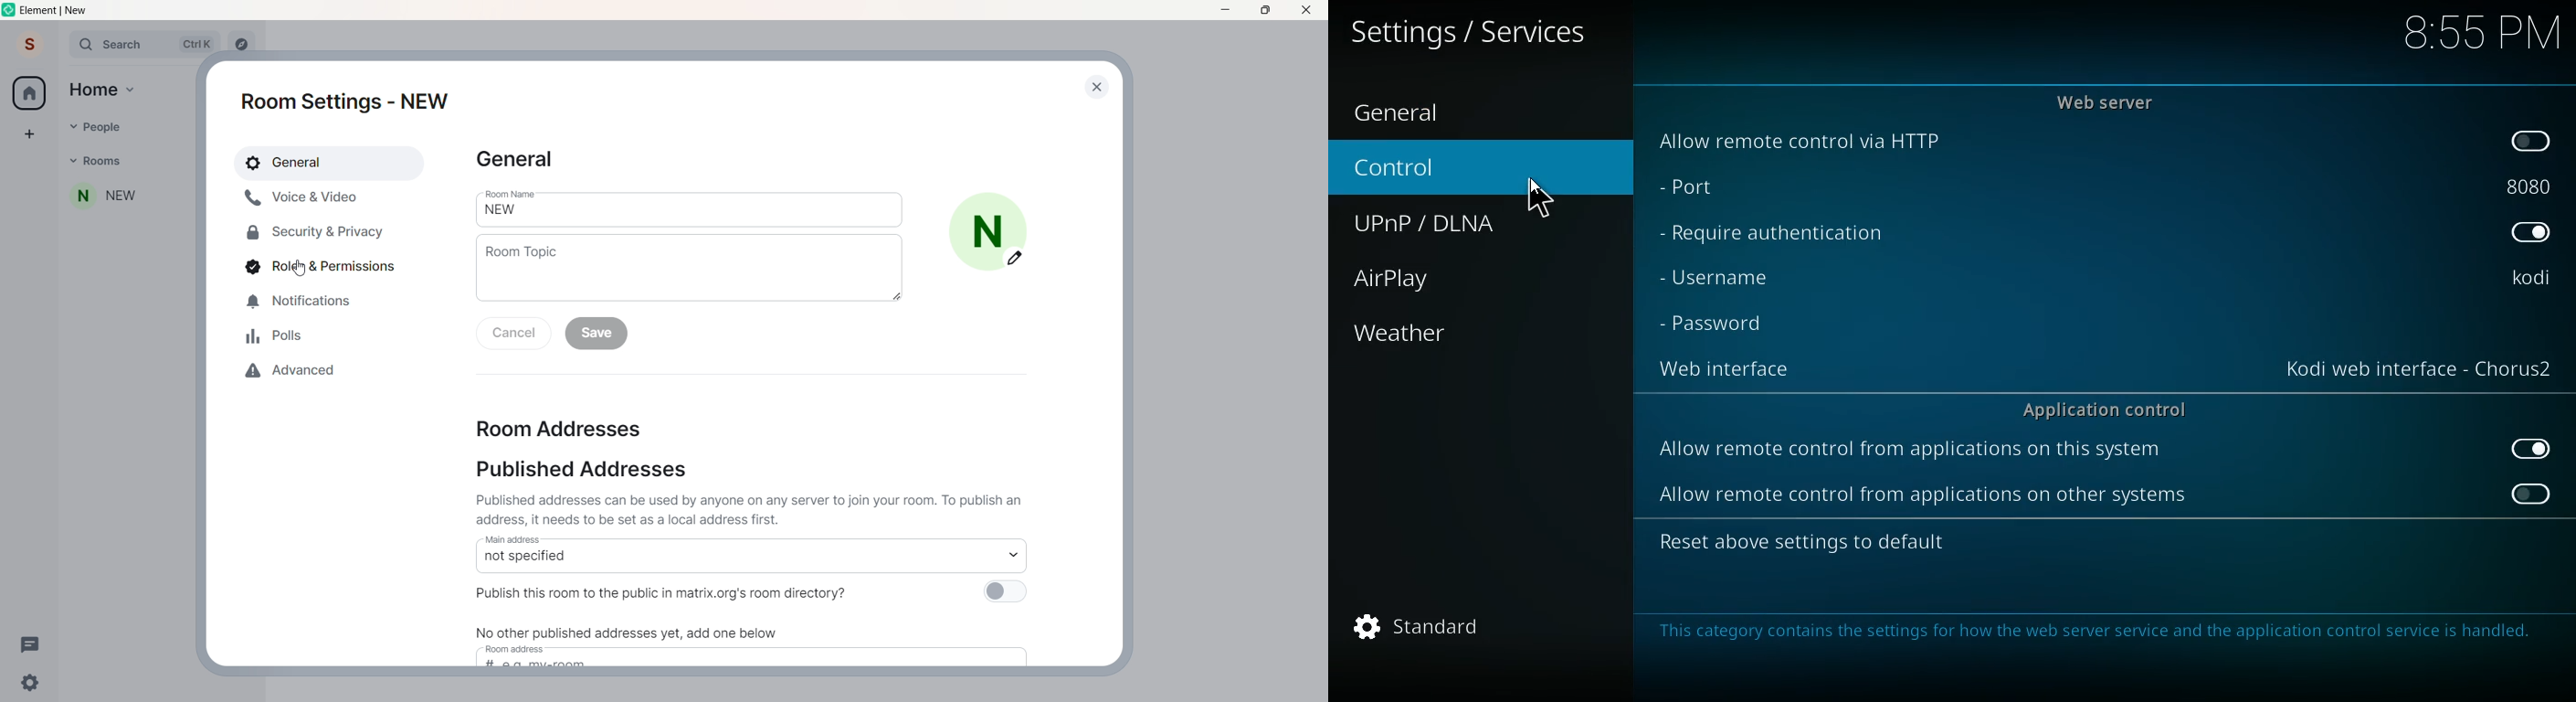 This screenshot has width=2576, height=728. What do you see at coordinates (995, 230) in the screenshot?
I see `display picture` at bounding box center [995, 230].